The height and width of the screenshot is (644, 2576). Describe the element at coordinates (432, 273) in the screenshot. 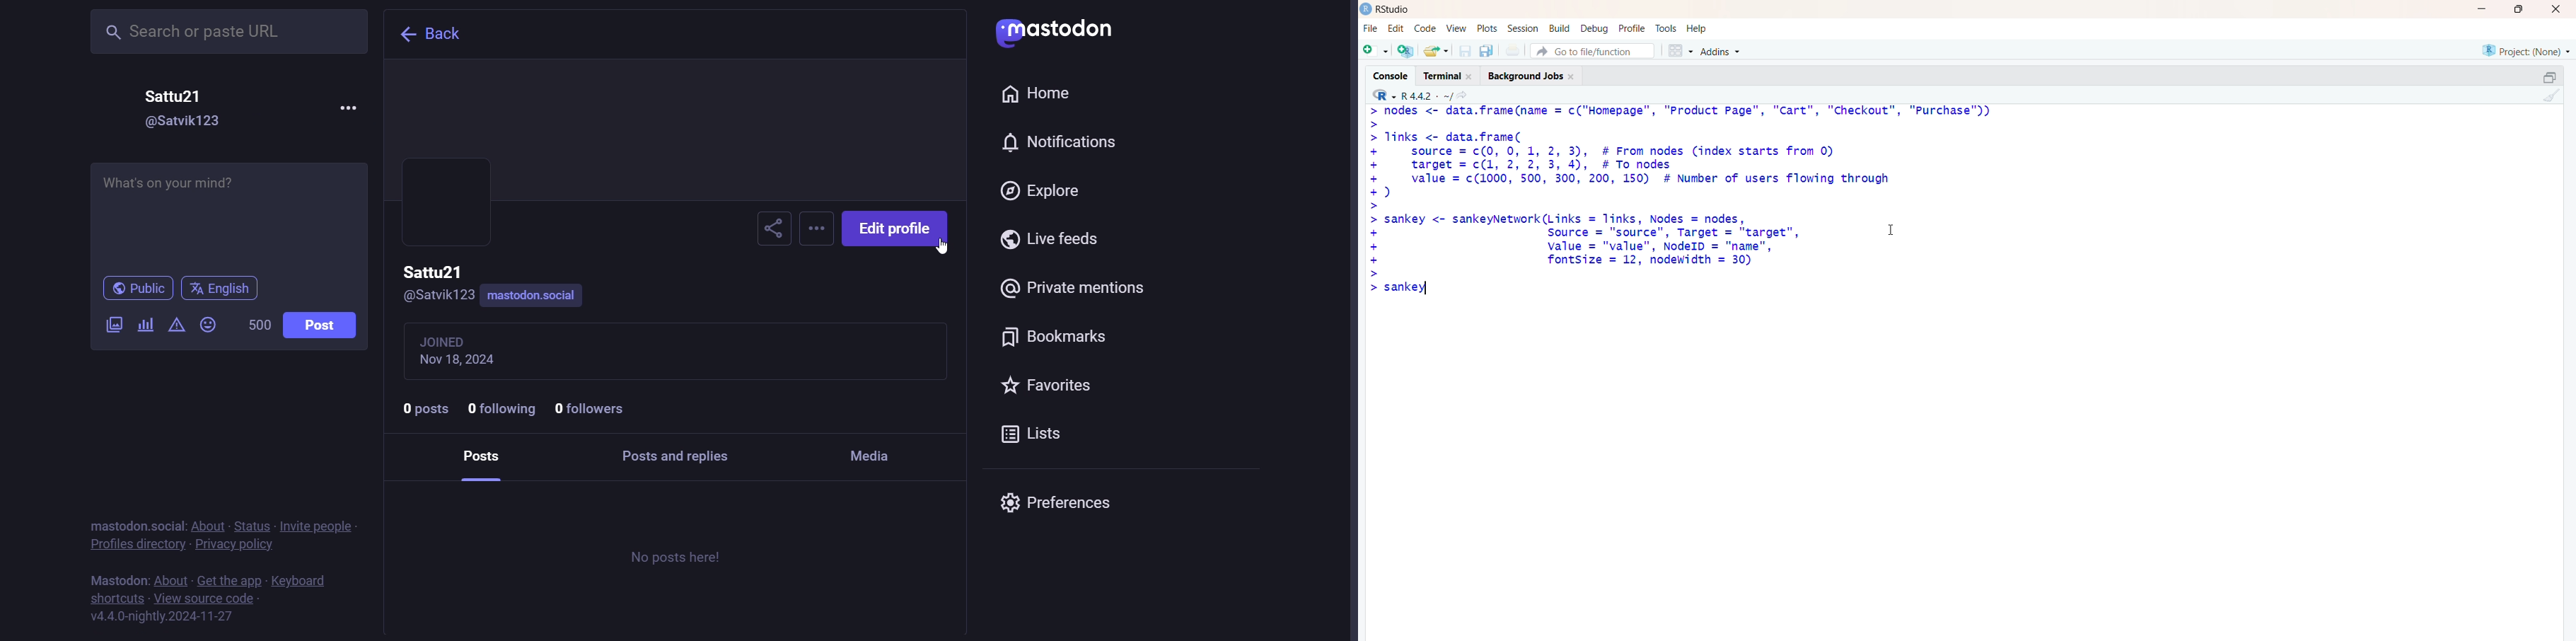

I see `Sattu21` at that location.